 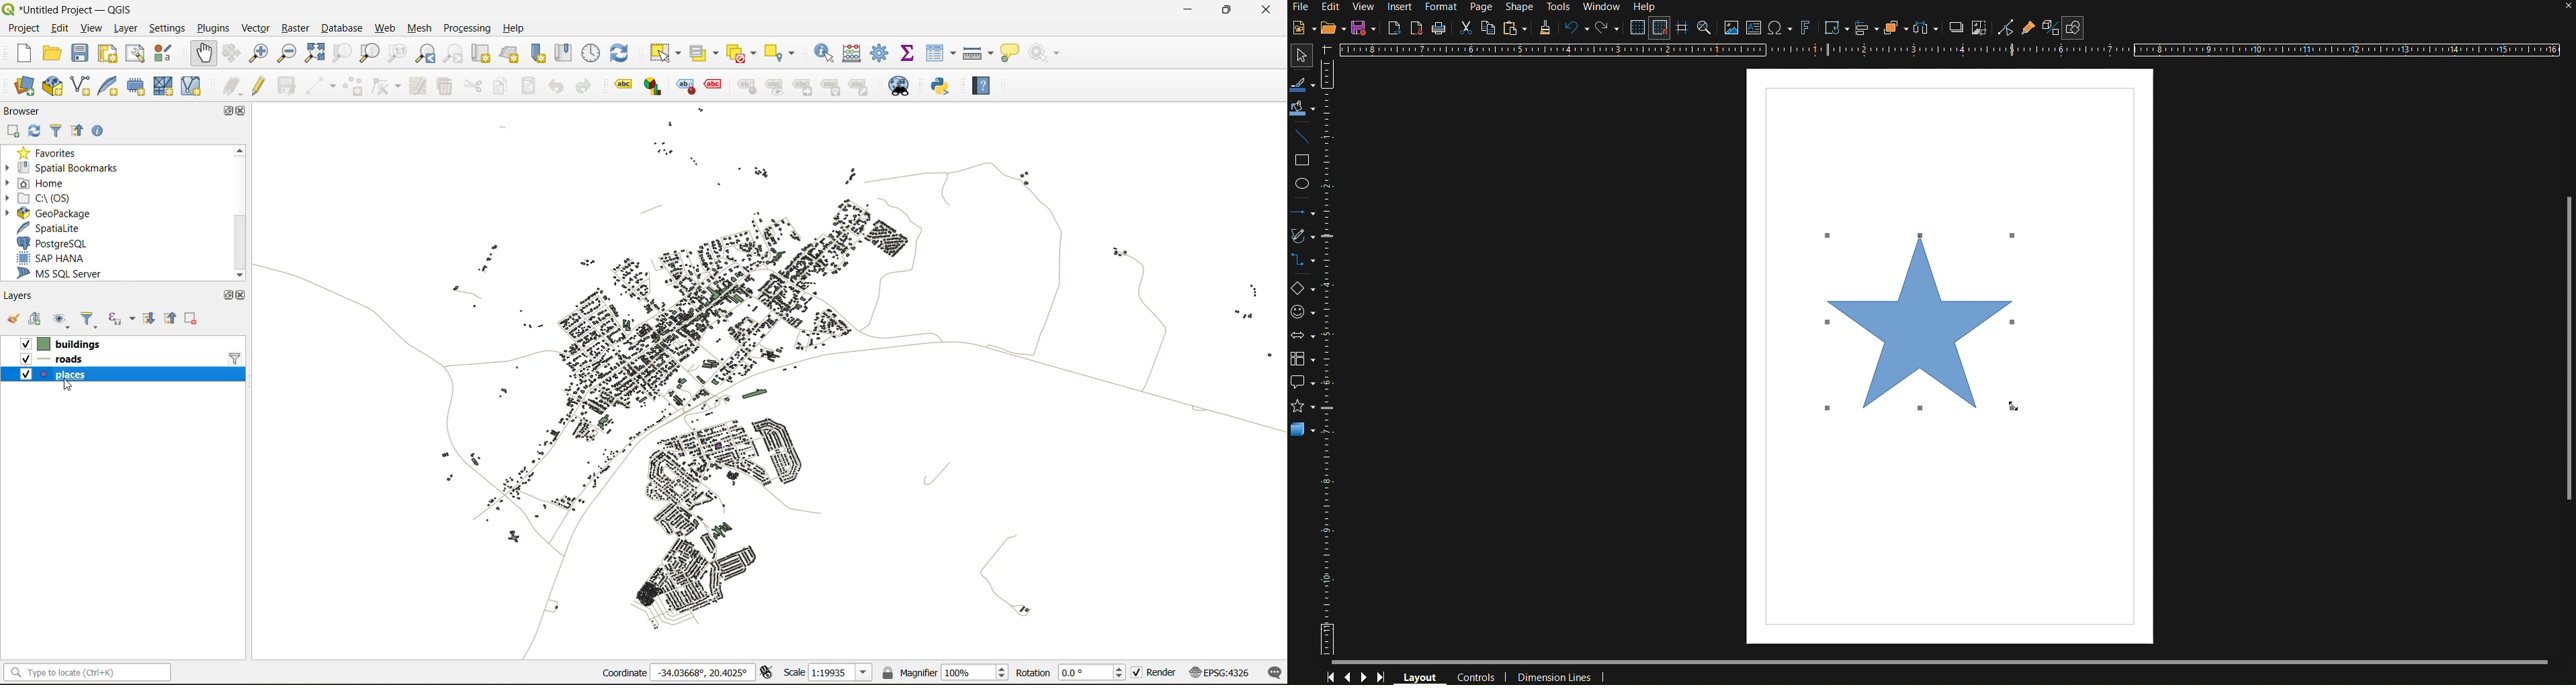 I want to click on measure line, so click(x=977, y=52).